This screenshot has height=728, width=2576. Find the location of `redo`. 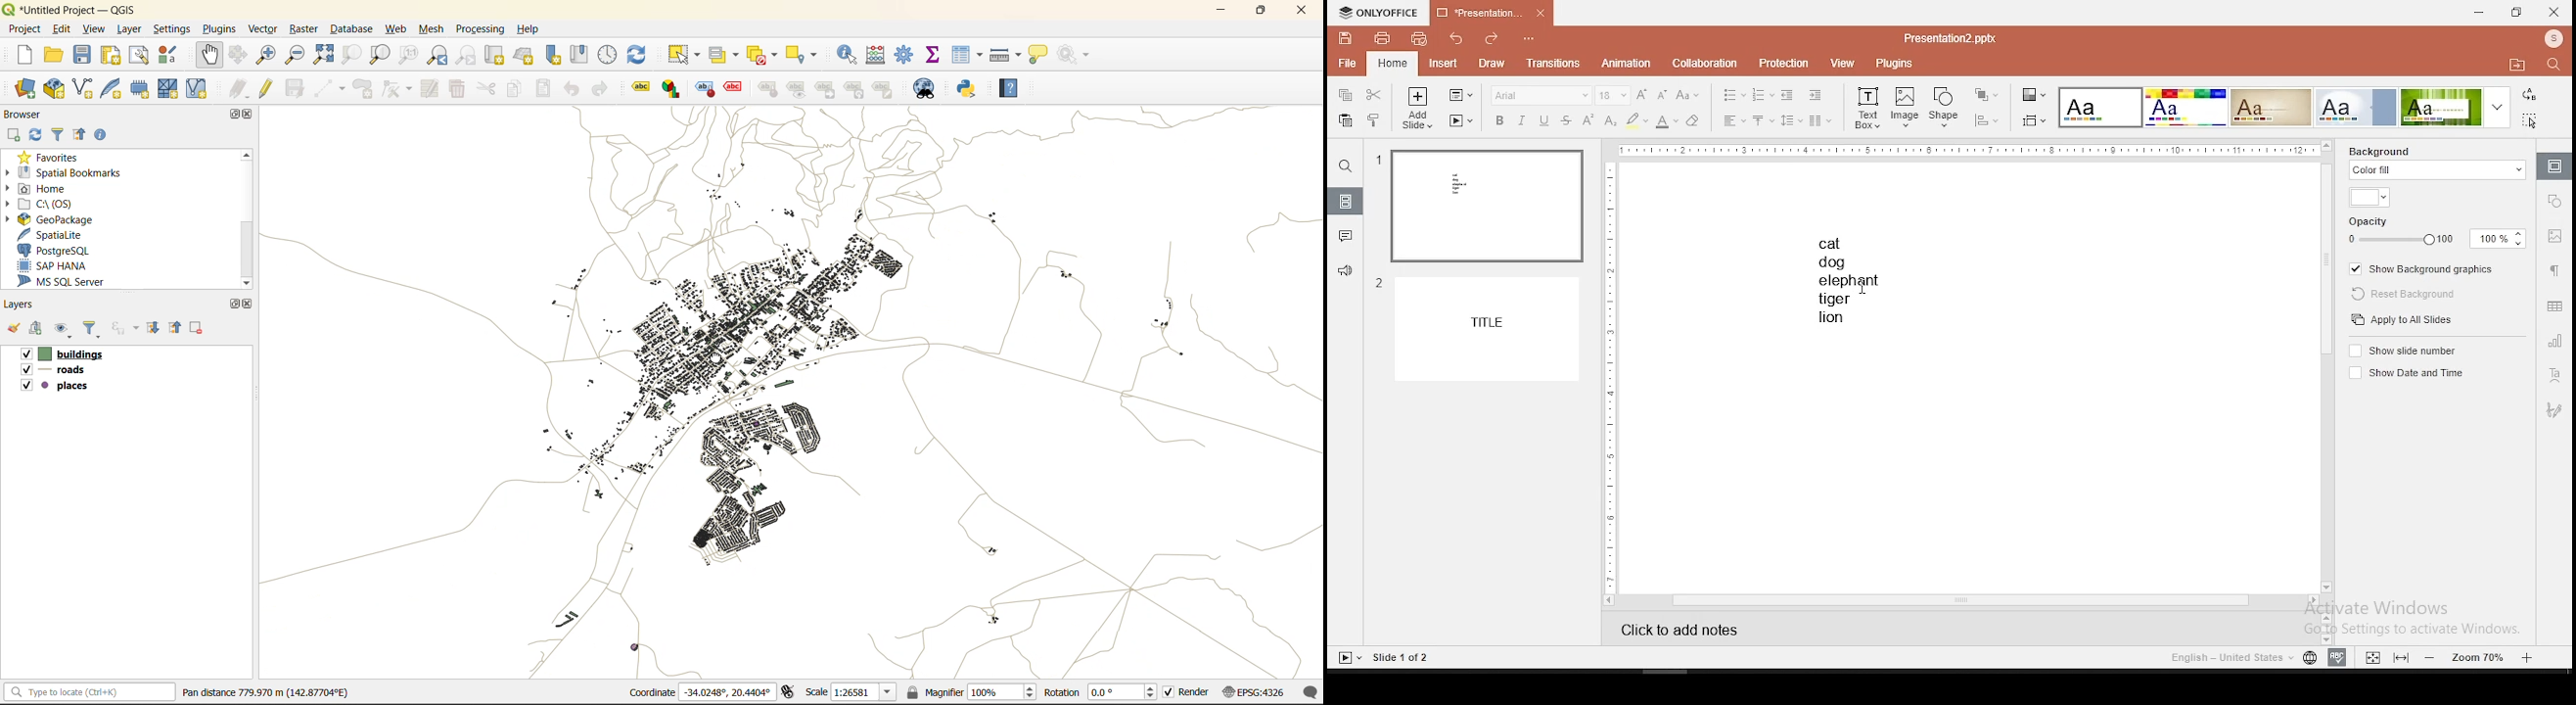

redo is located at coordinates (1493, 37).